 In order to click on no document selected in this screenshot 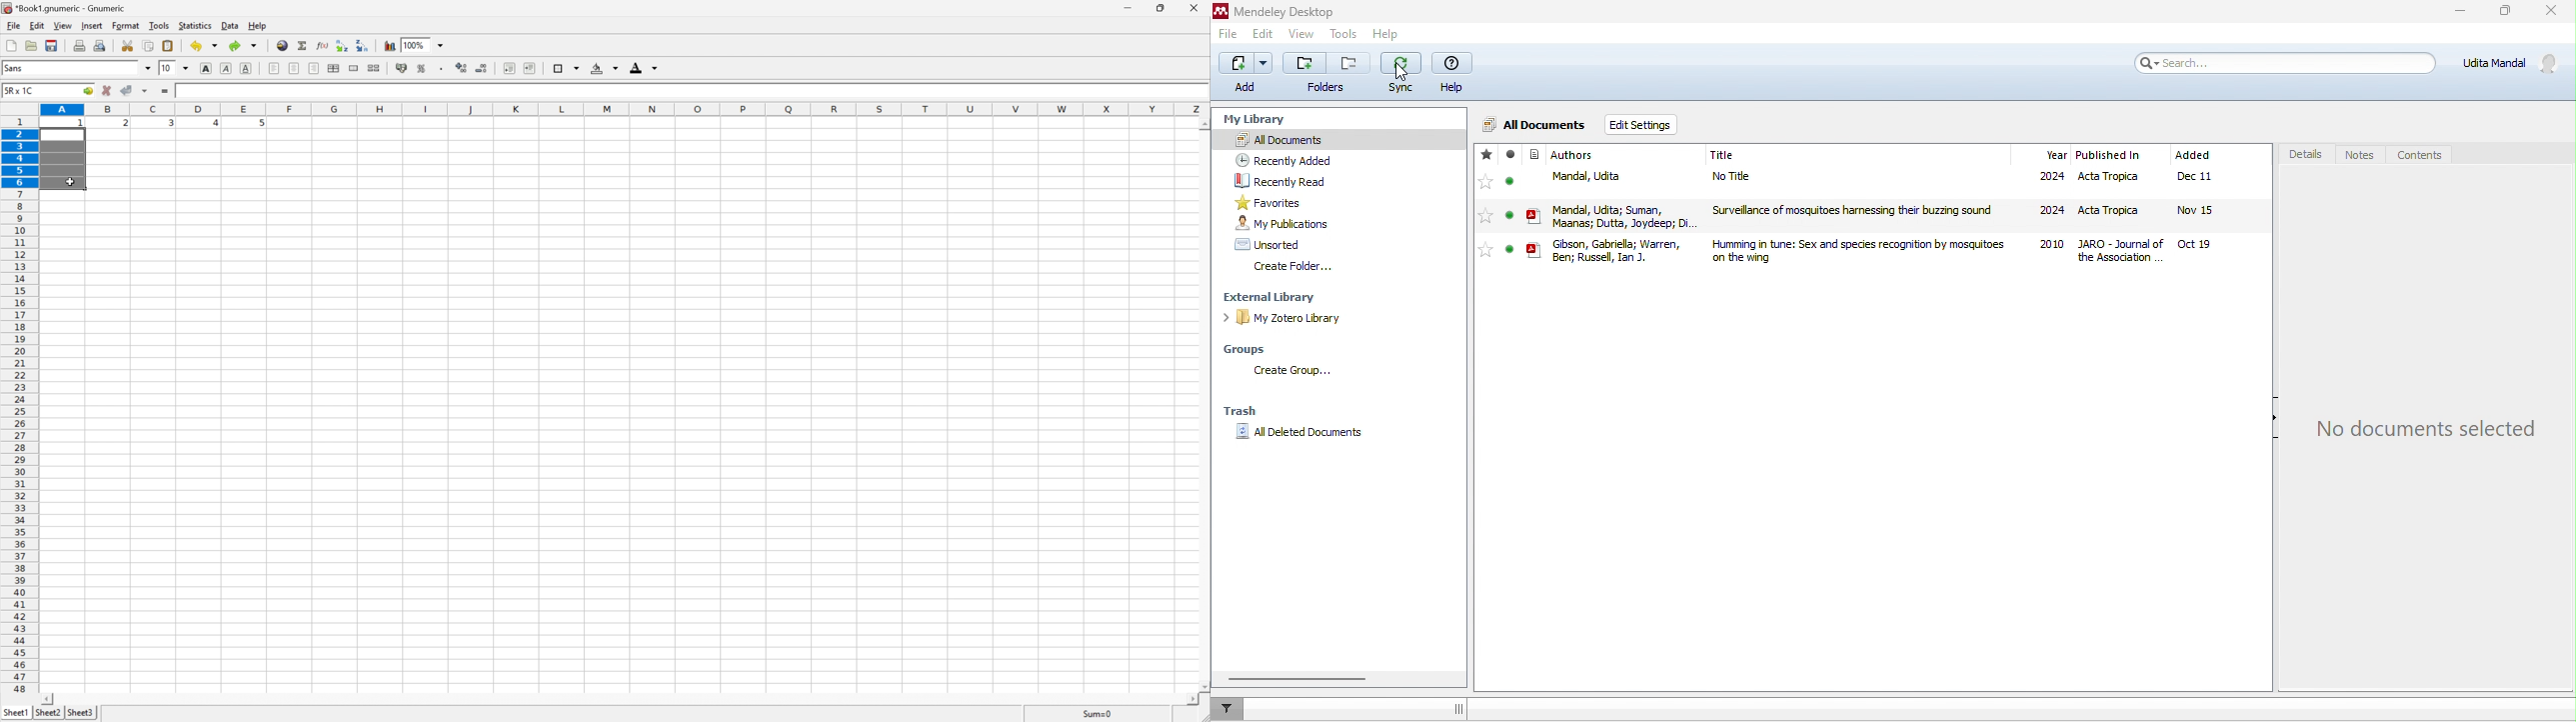, I will do `click(2427, 432)`.